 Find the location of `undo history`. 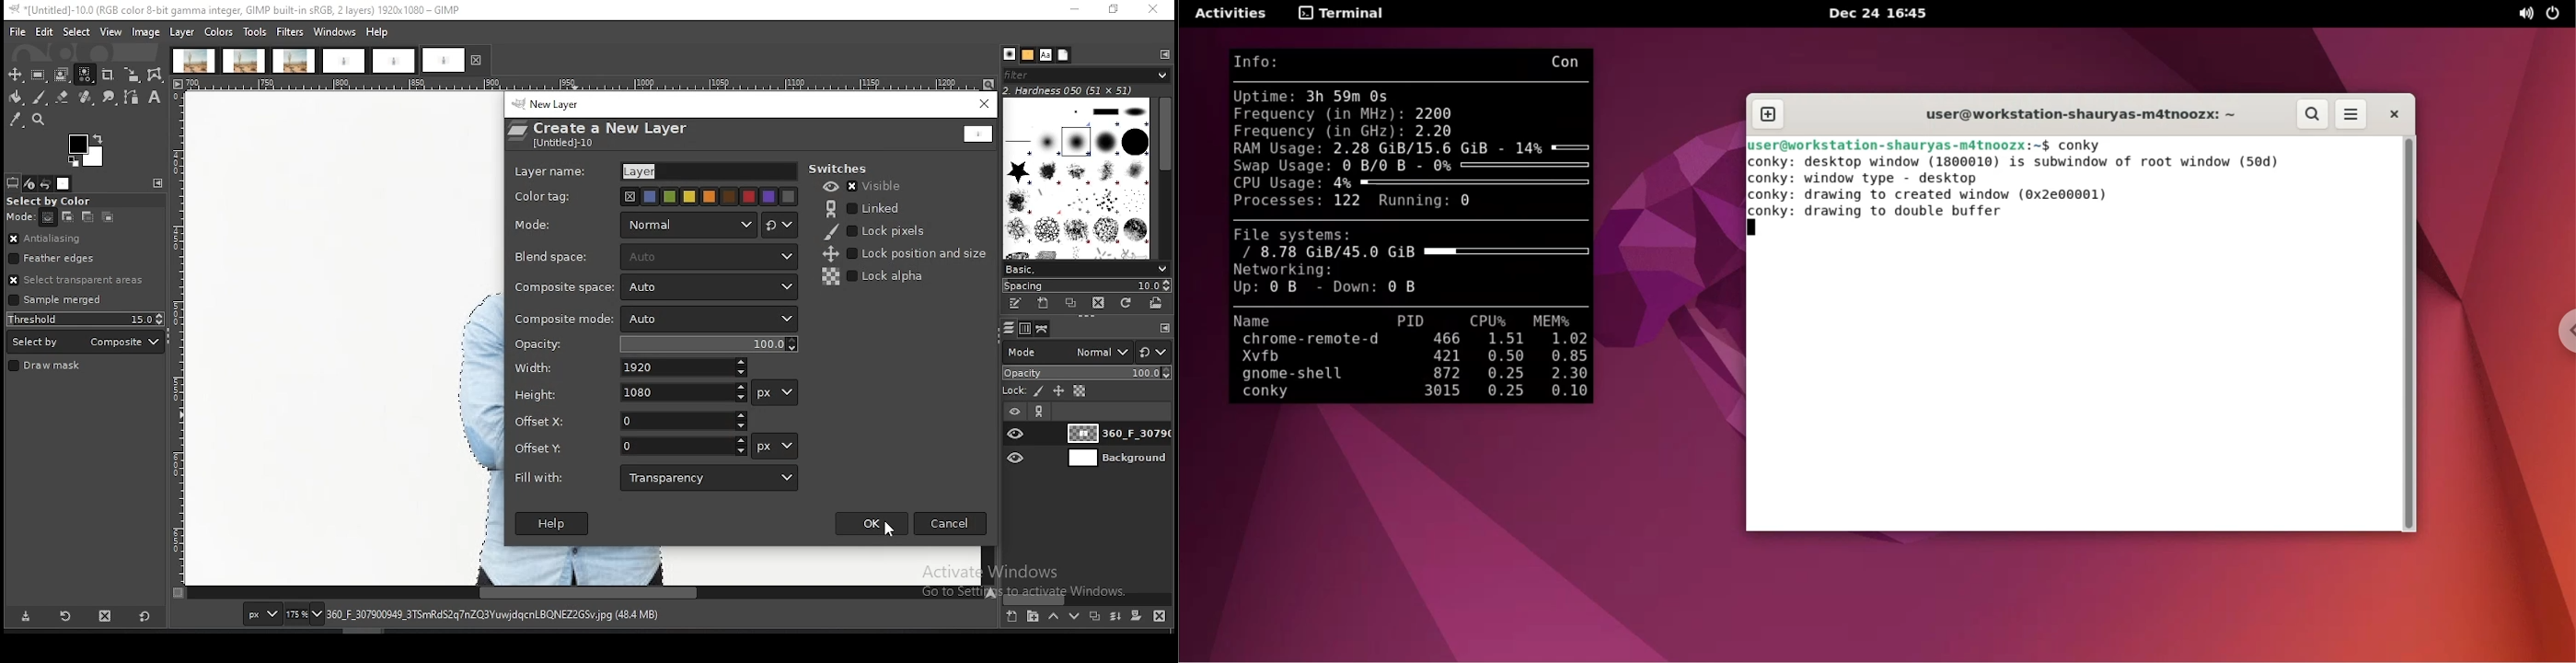

undo history is located at coordinates (45, 184).